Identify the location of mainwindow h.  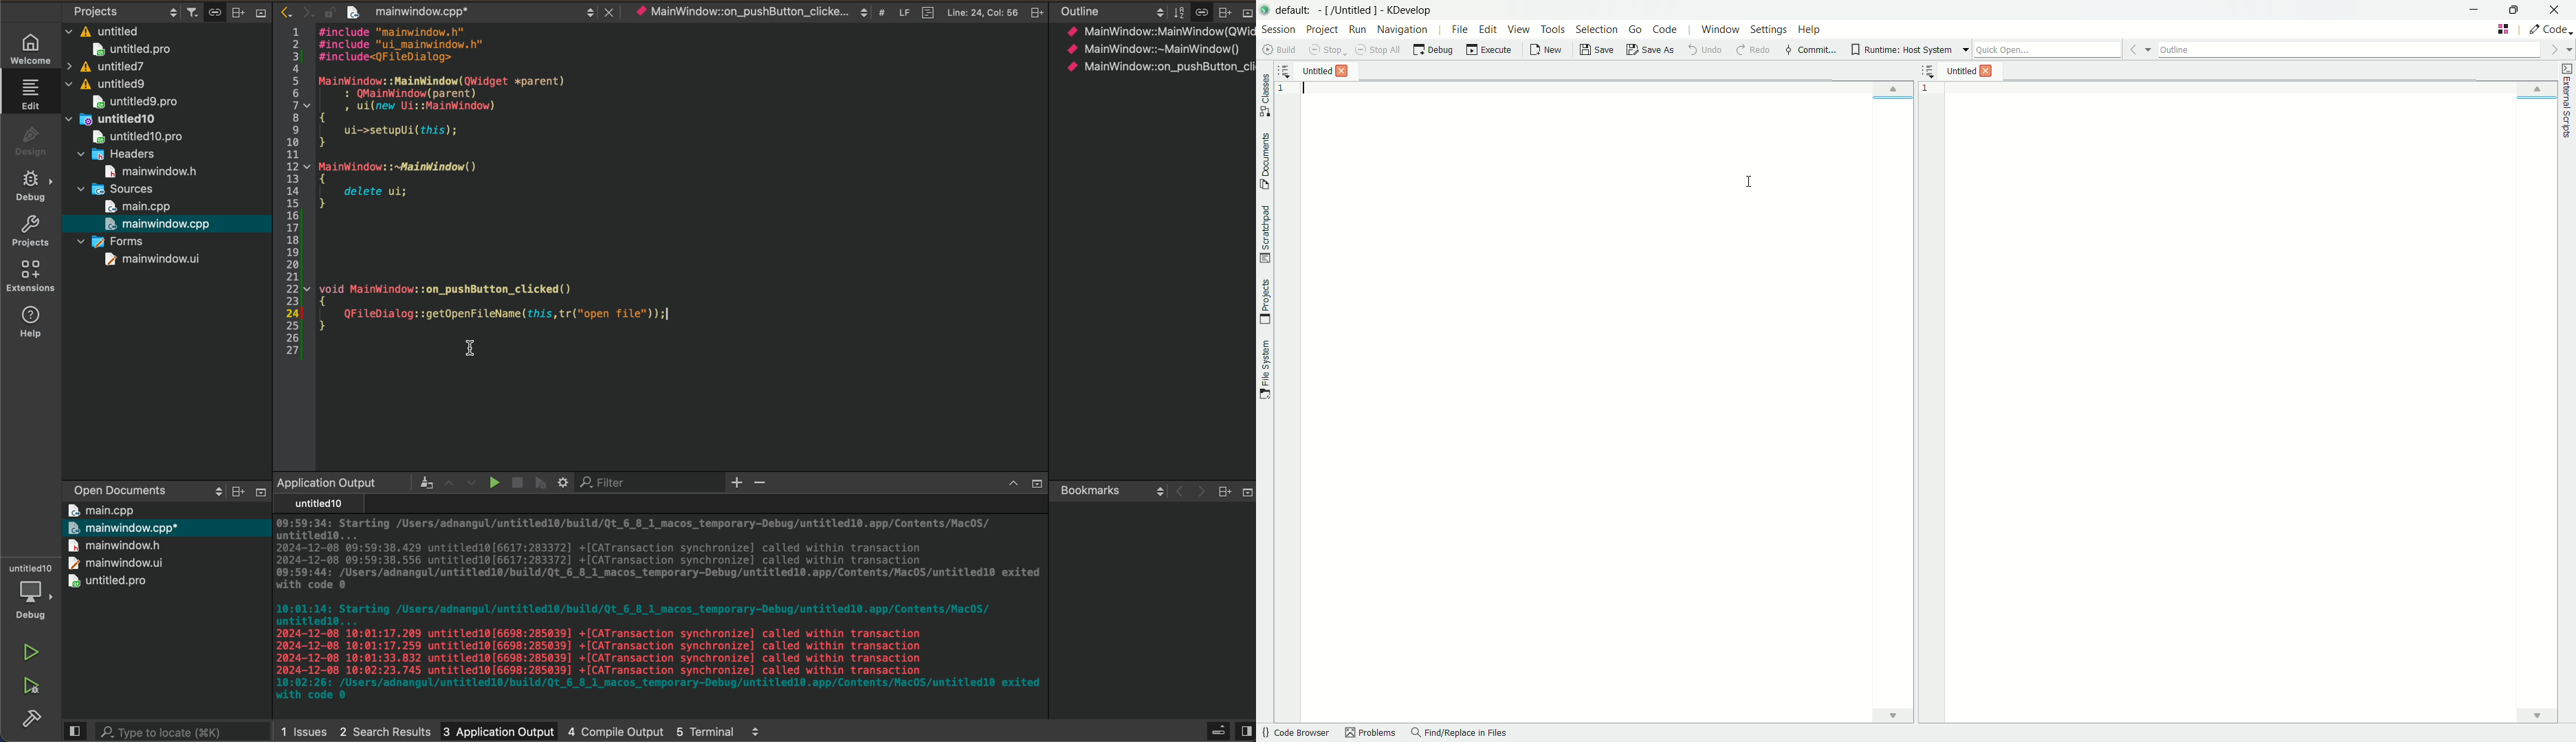
(153, 170).